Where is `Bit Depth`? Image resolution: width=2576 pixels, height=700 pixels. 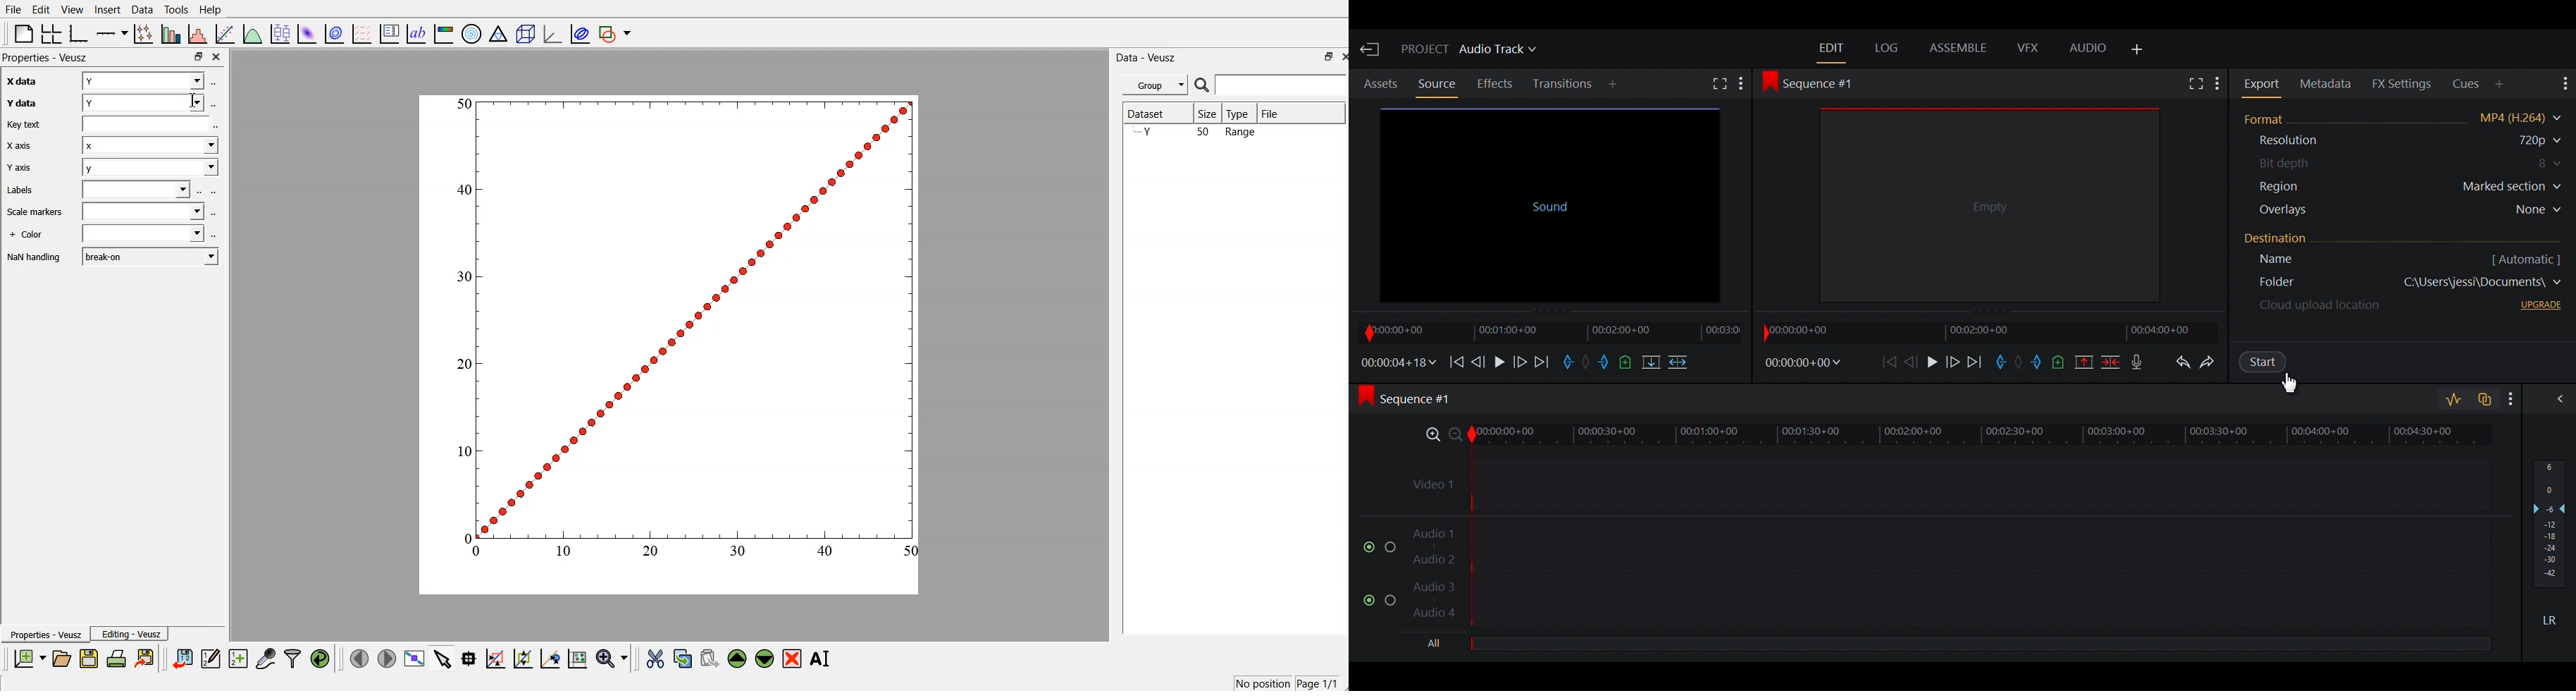
Bit Depth is located at coordinates (2410, 164).